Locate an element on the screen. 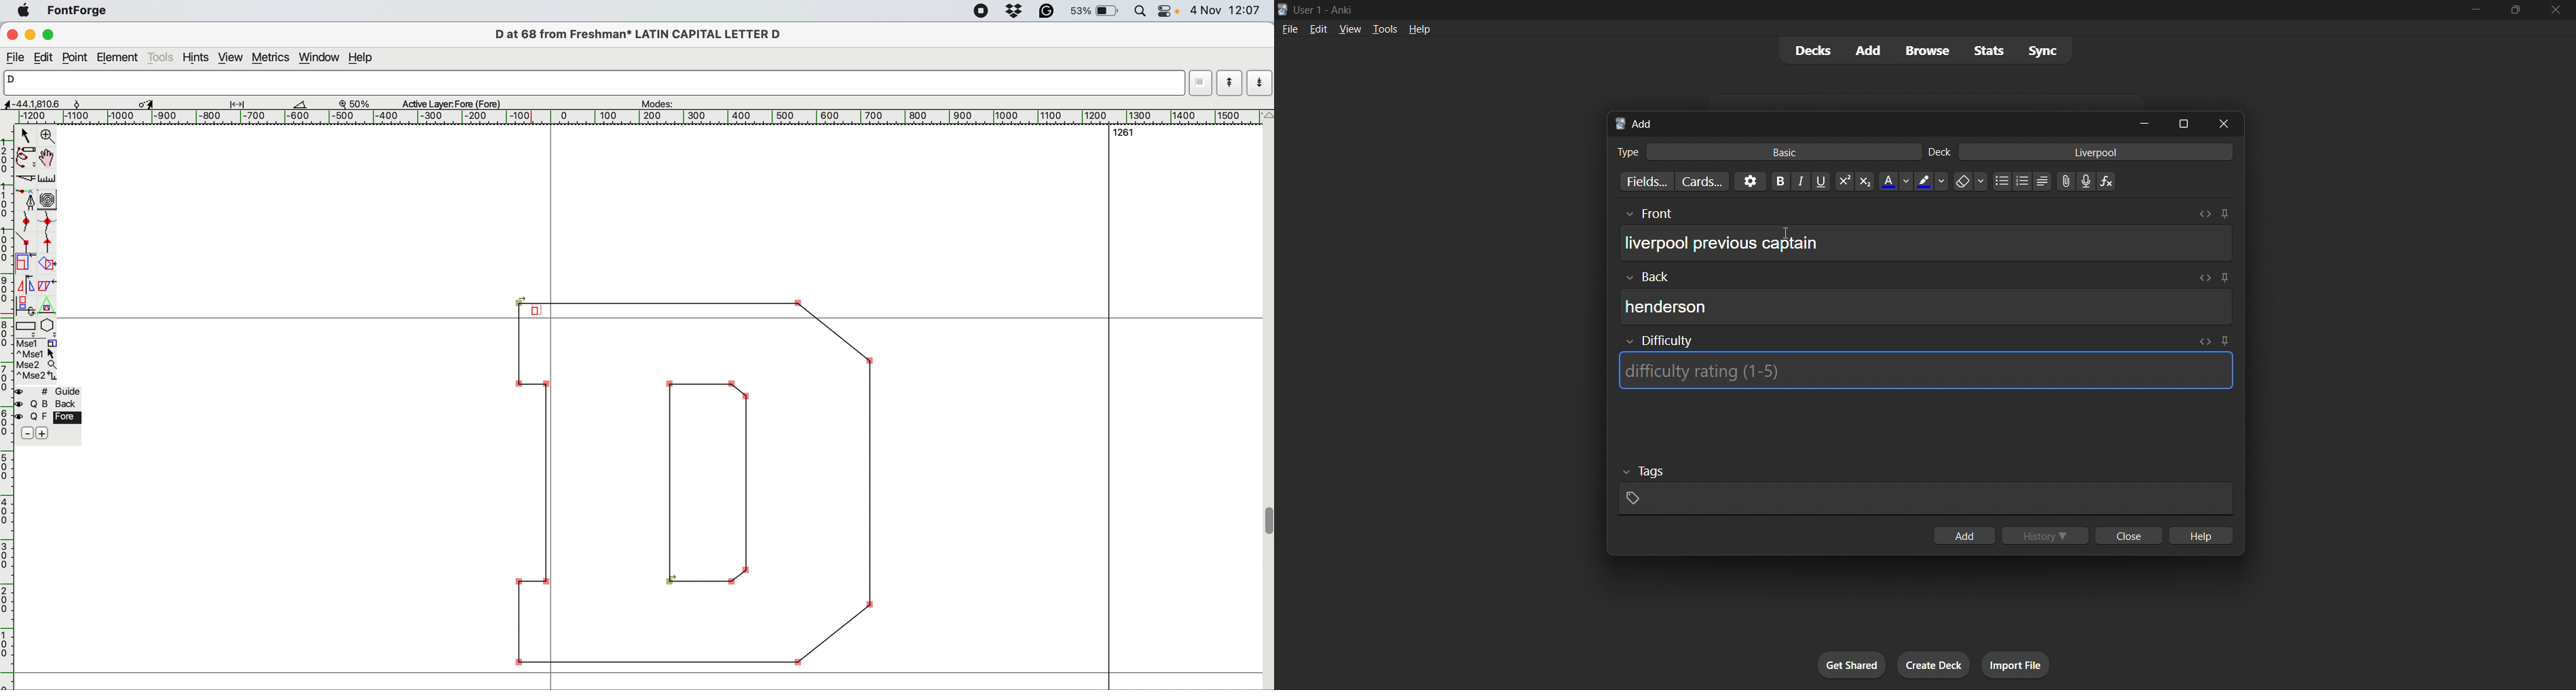  card tags input box is located at coordinates (1926, 486).